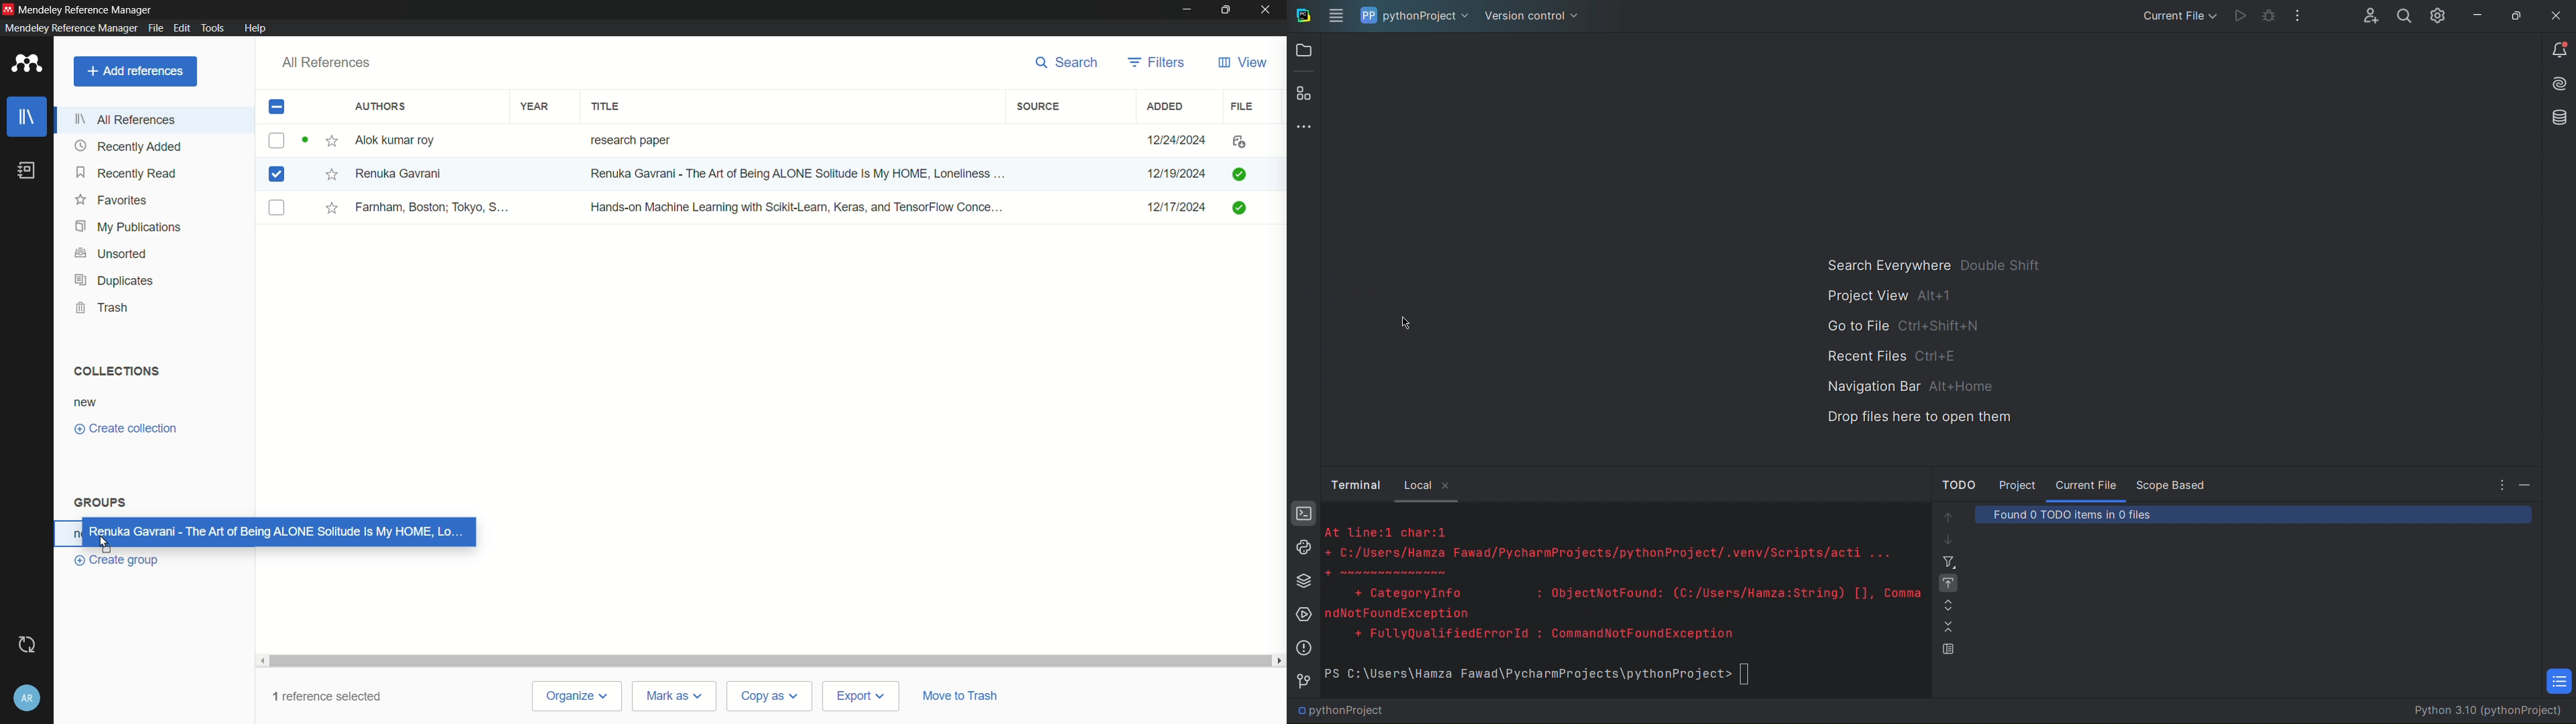  I want to click on Checked, so click(1239, 173).